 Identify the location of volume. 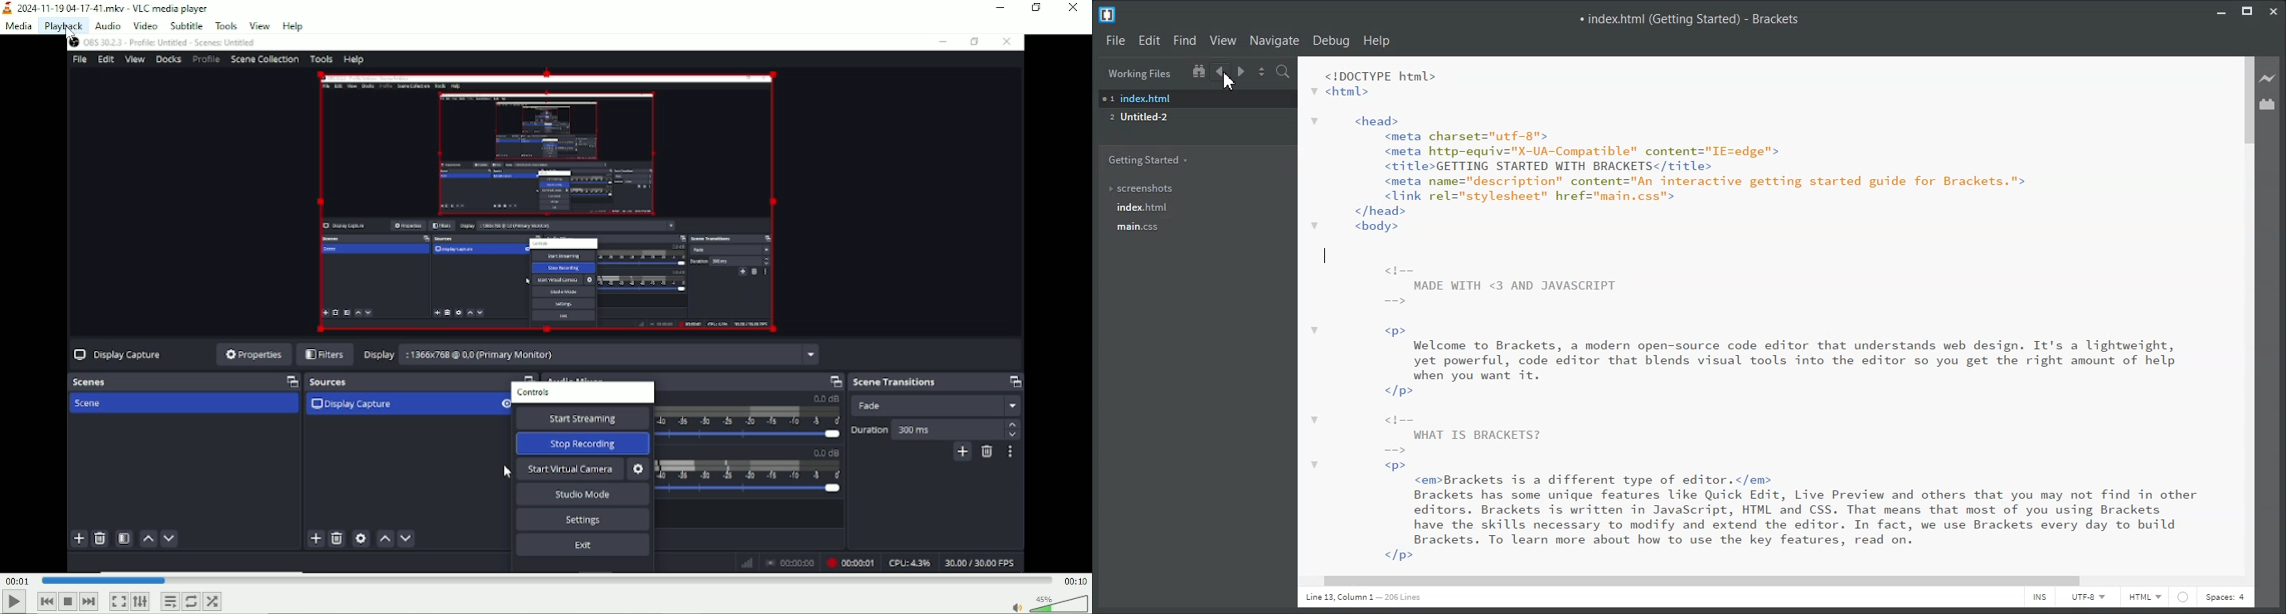
(1048, 603).